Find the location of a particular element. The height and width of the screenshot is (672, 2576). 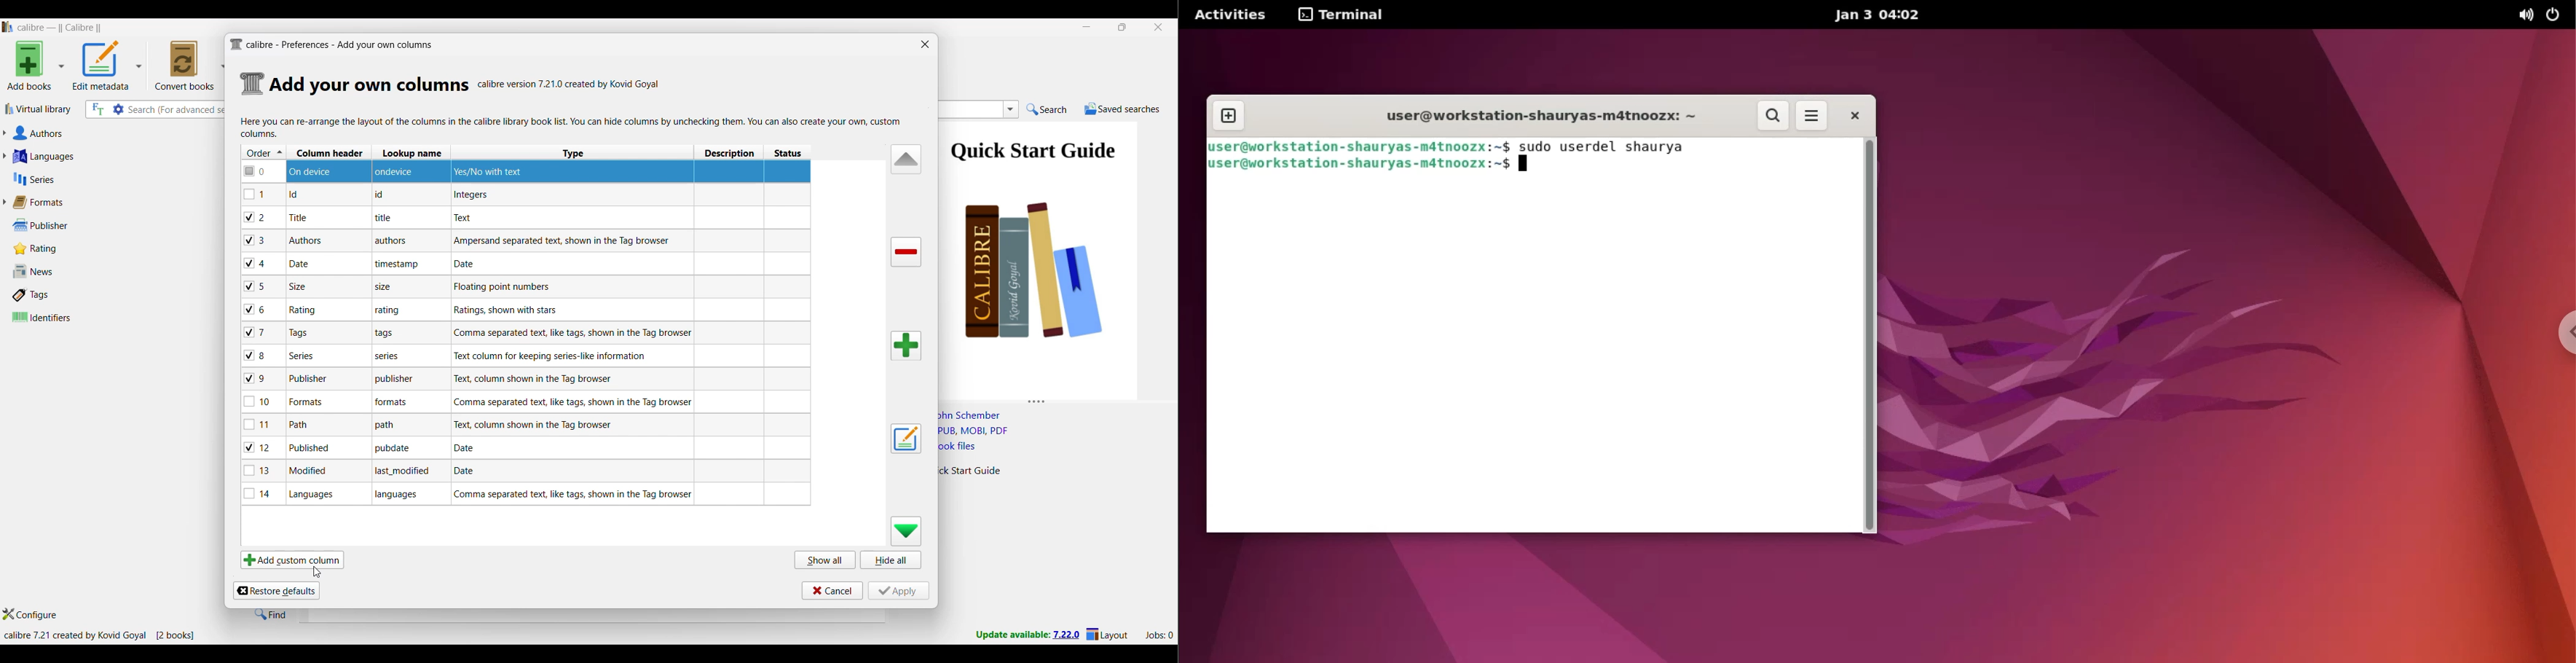

Click to expand respective section is located at coordinates (4, 168).